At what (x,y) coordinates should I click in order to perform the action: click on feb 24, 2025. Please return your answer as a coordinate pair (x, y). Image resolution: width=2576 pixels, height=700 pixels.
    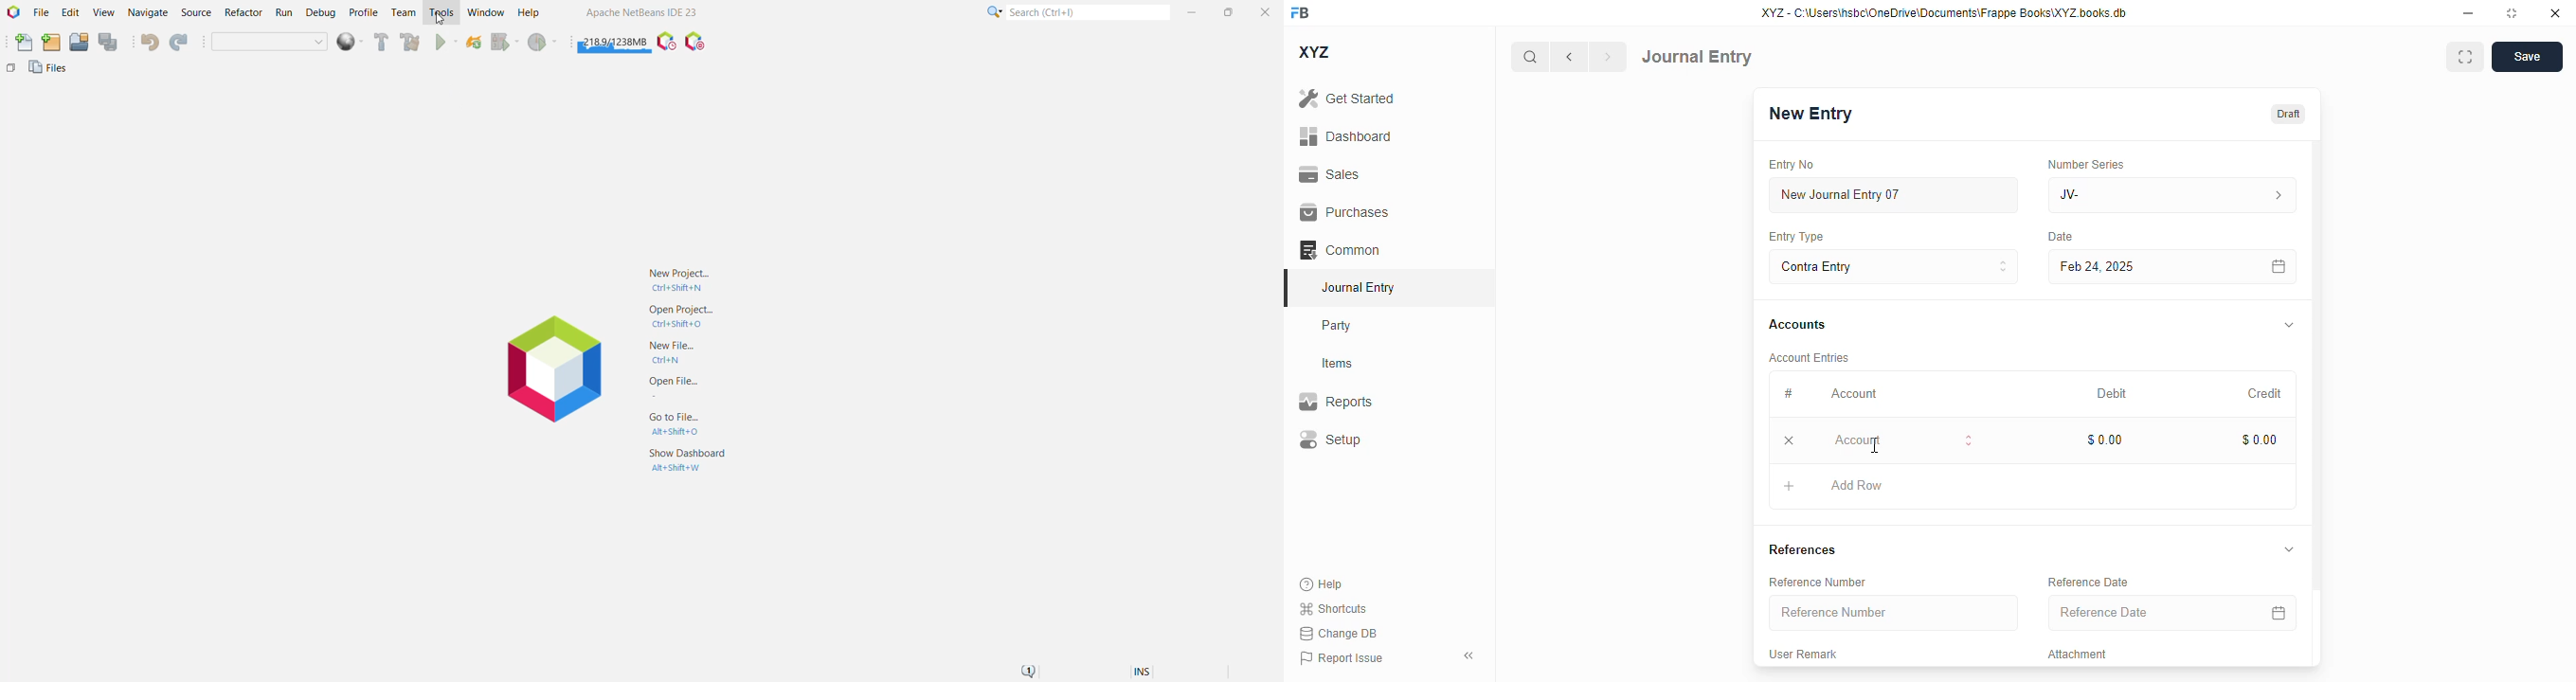
    Looking at the image, I should click on (2132, 267).